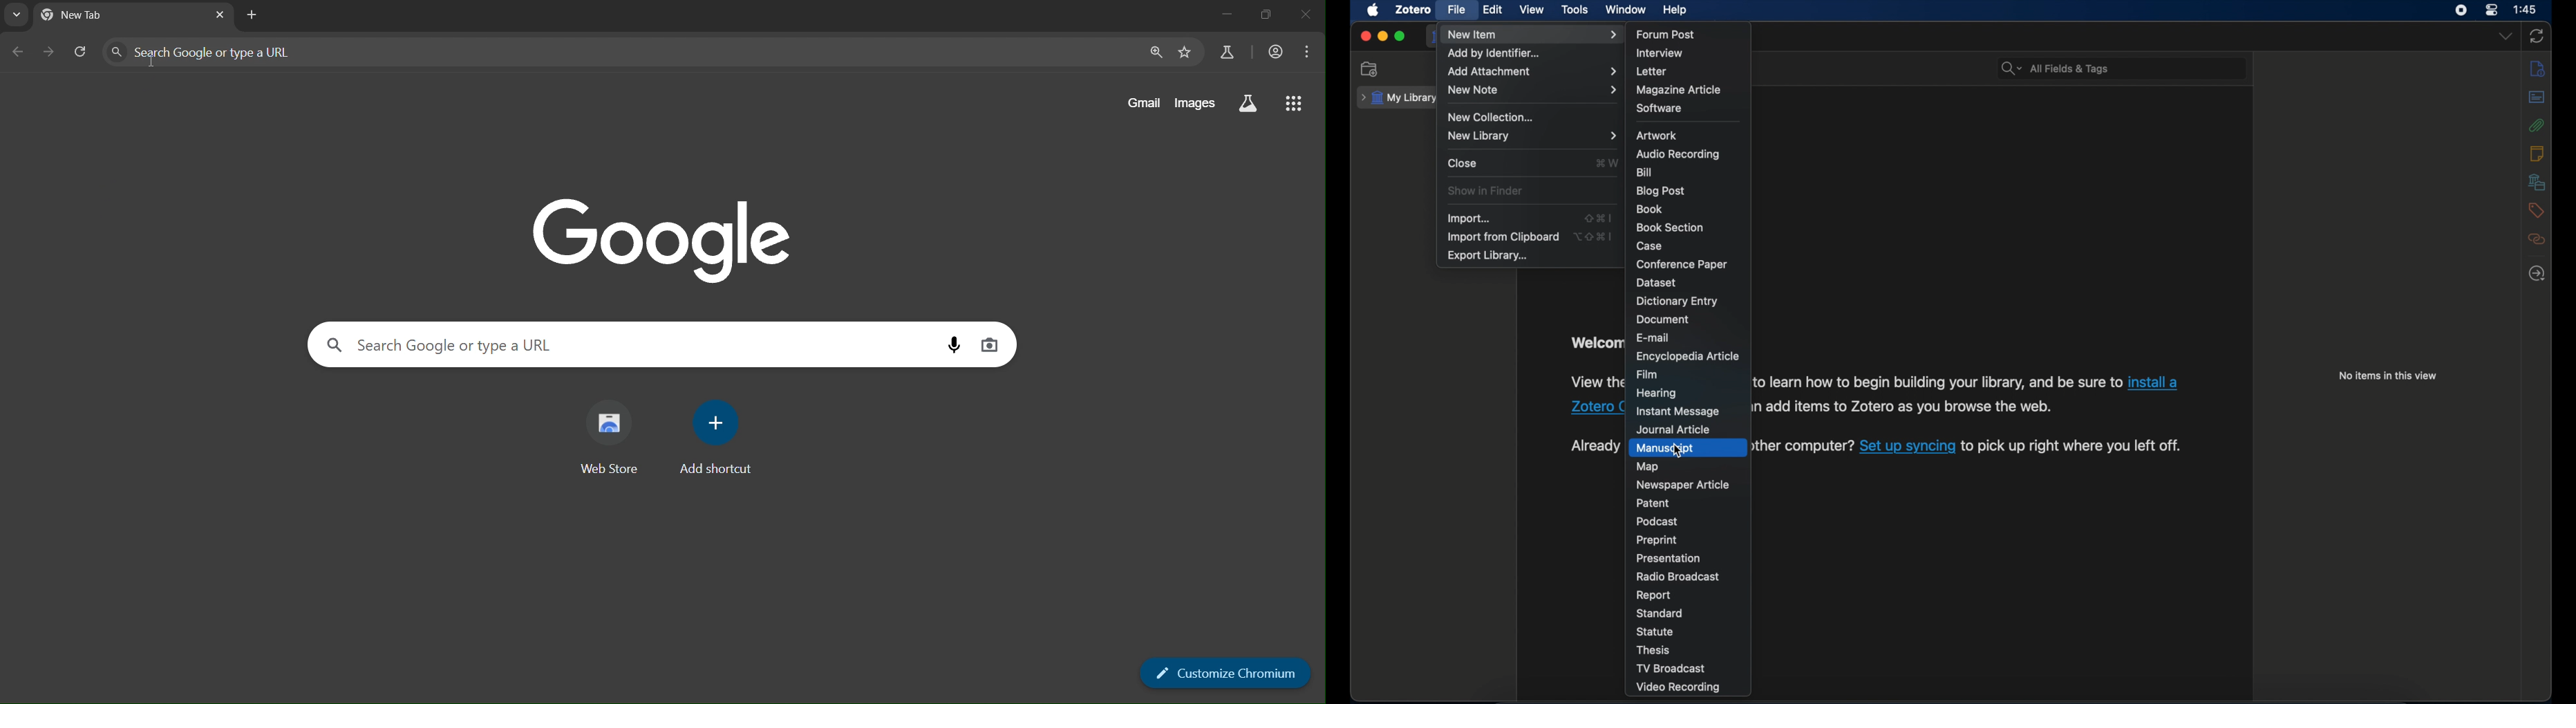  Describe the element at coordinates (1661, 191) in the screenshot. I see `blog post` at that location.